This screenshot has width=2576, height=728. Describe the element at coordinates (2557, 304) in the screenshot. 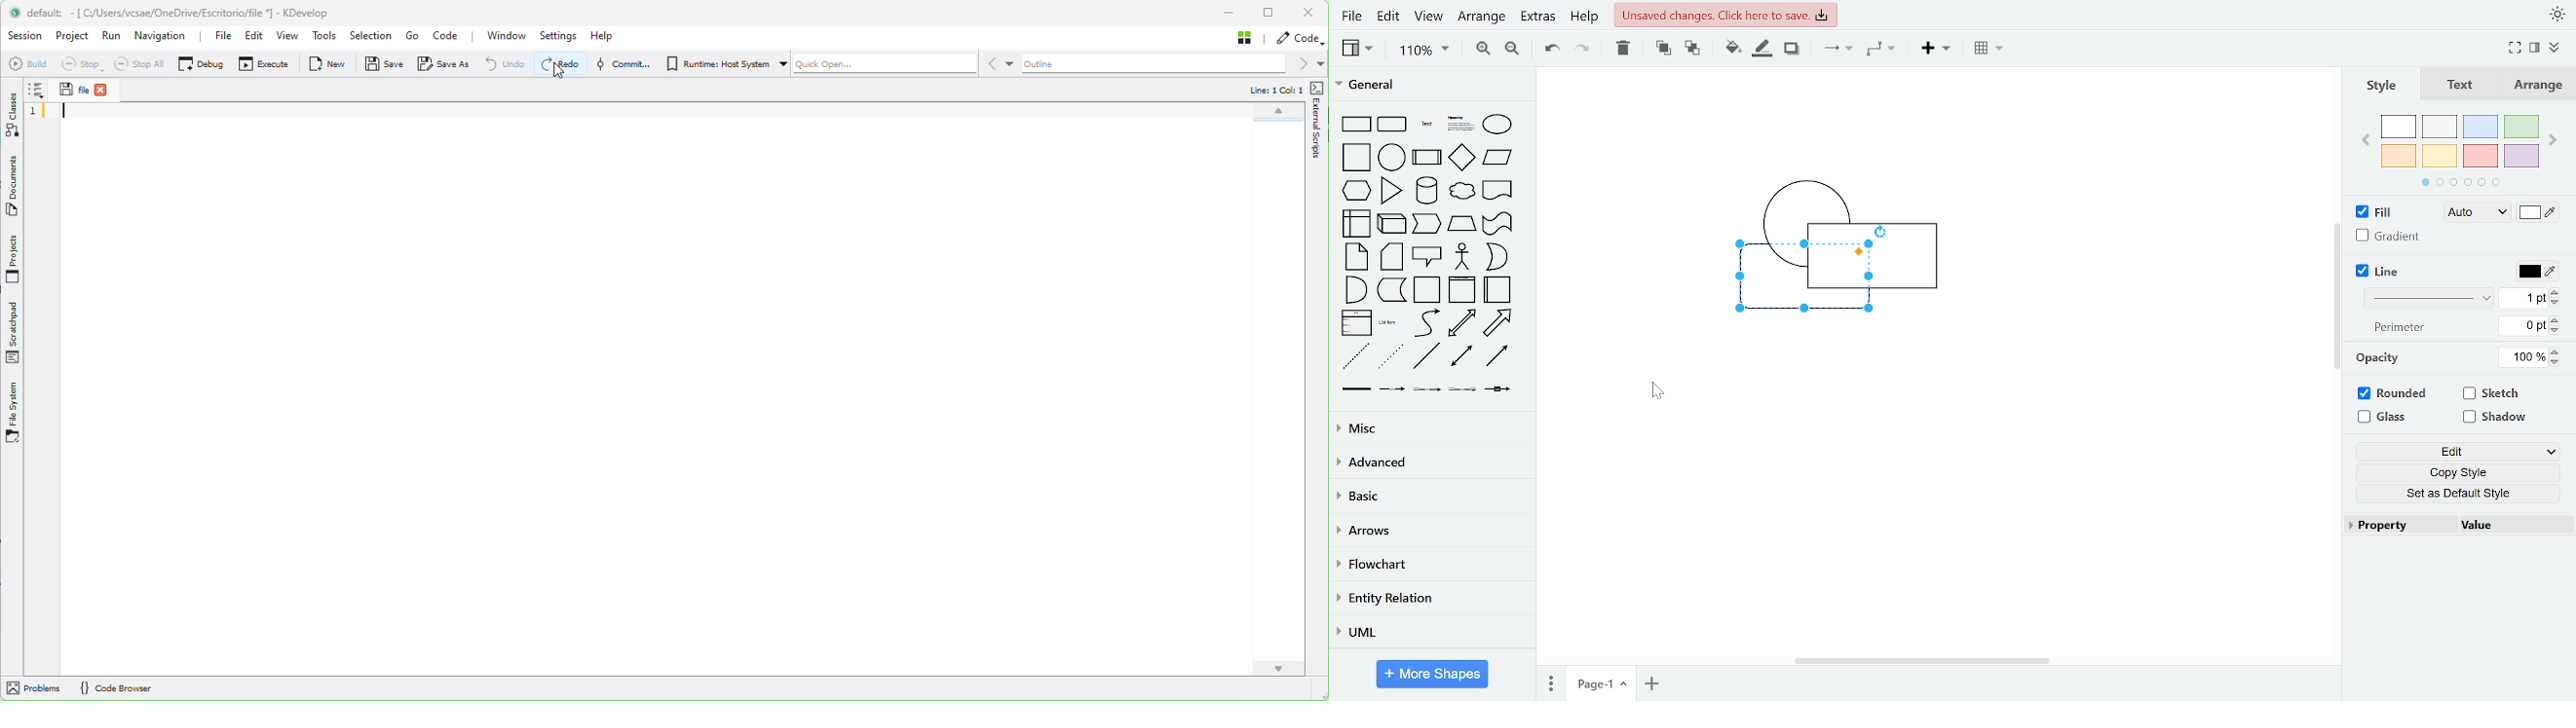

I see `decrease line width` at that location.